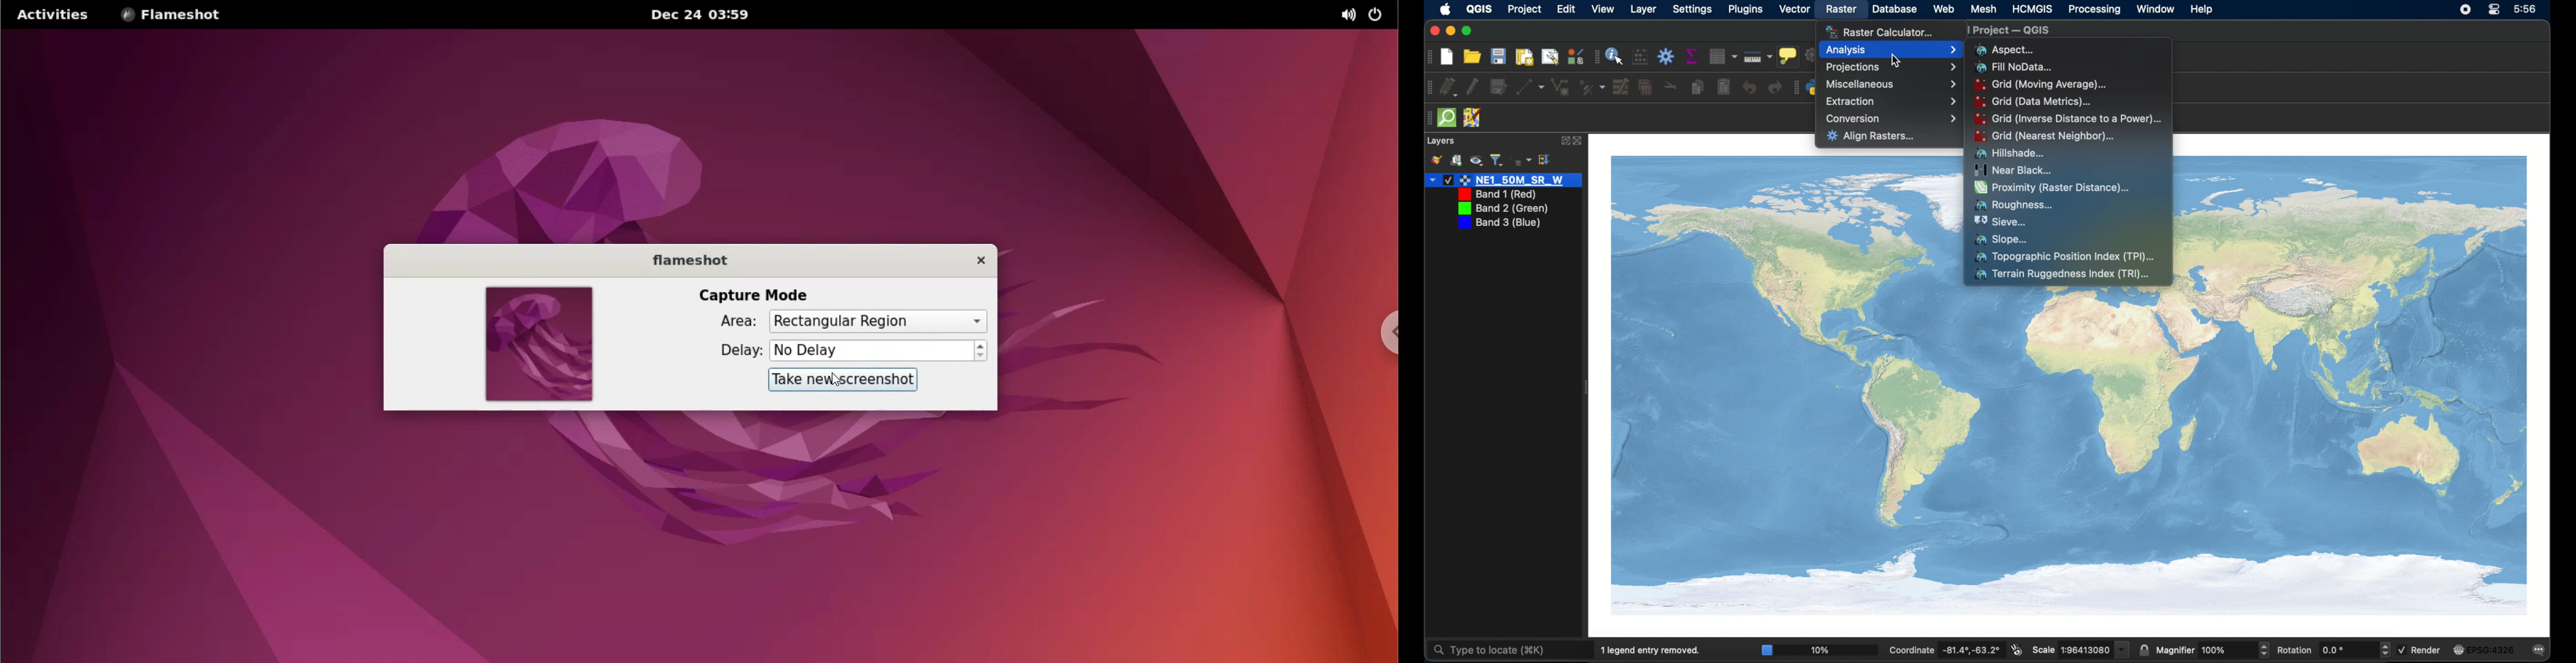 This screenshot has width=2576, height=672. Describe the element at coordinates (872, 351) in the screenshot. I see `delay input` at that location.